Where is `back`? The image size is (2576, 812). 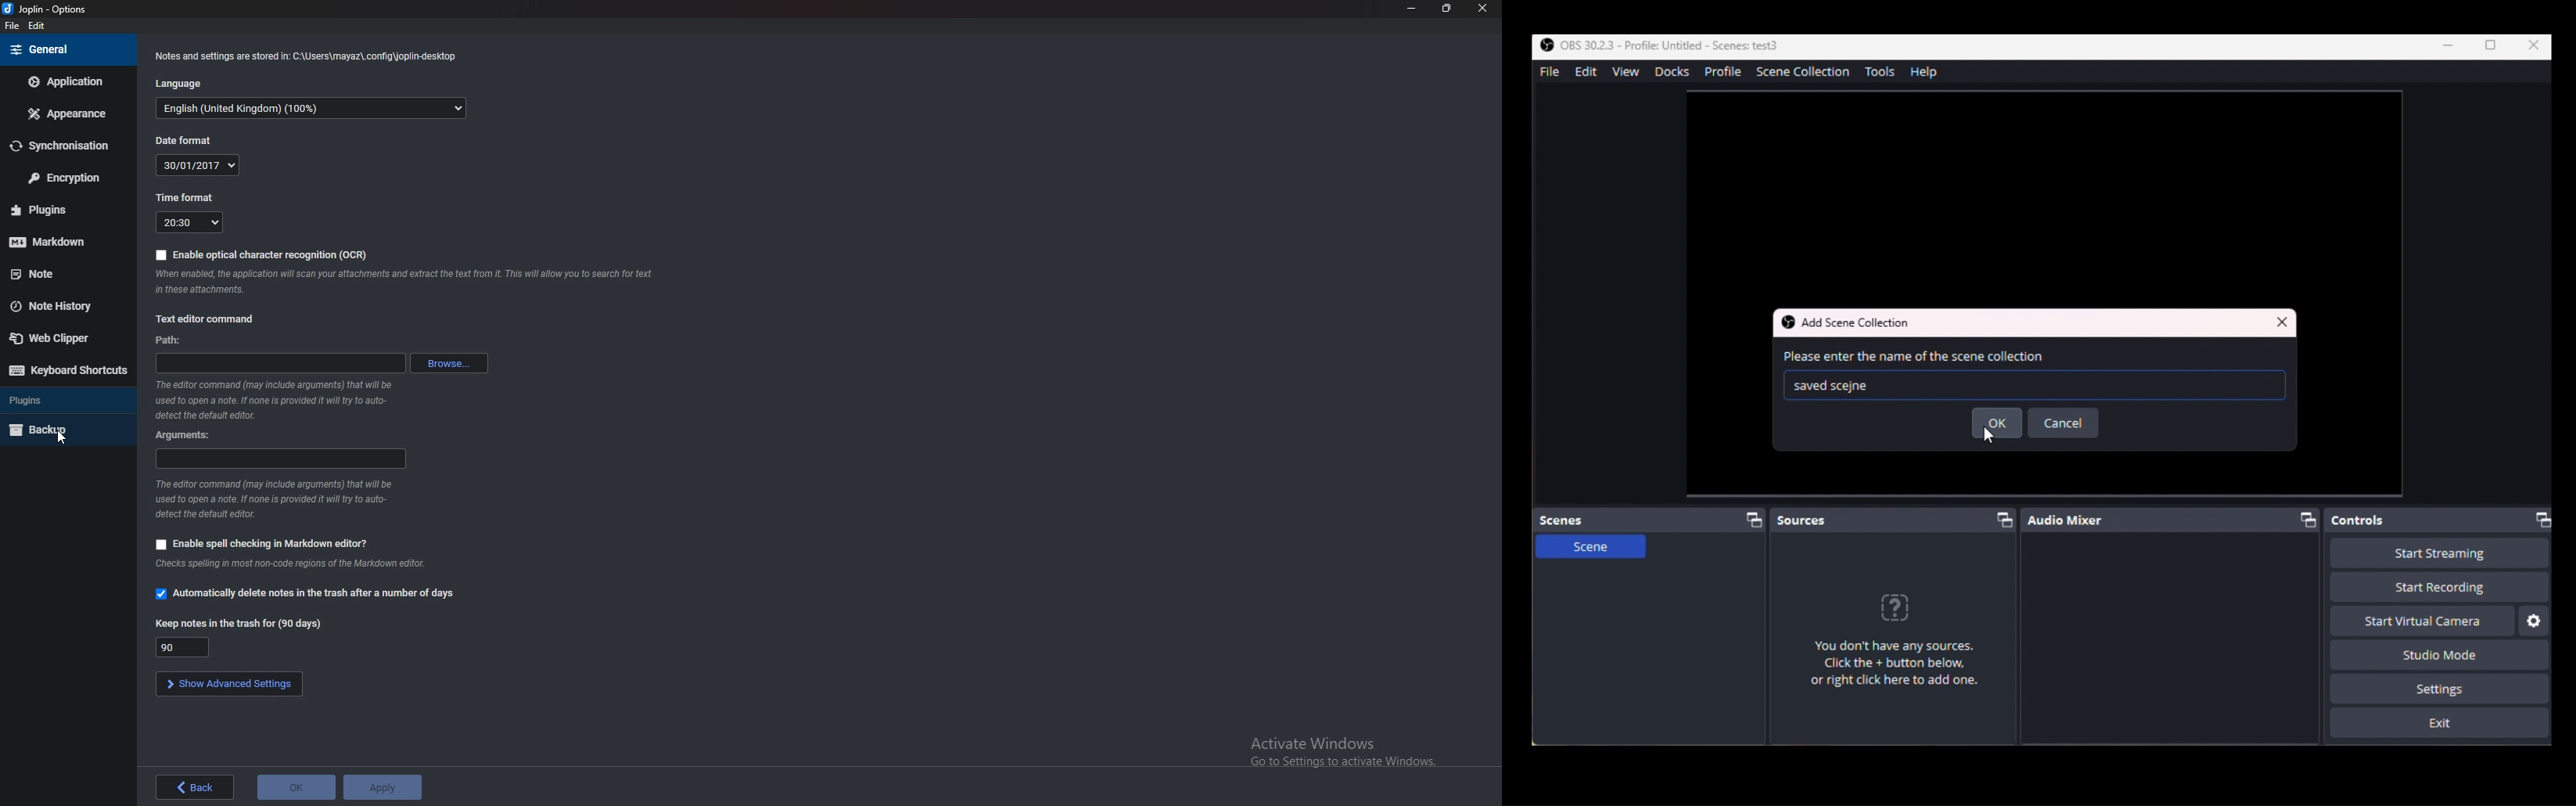
back is located at coordinates (196, 787).